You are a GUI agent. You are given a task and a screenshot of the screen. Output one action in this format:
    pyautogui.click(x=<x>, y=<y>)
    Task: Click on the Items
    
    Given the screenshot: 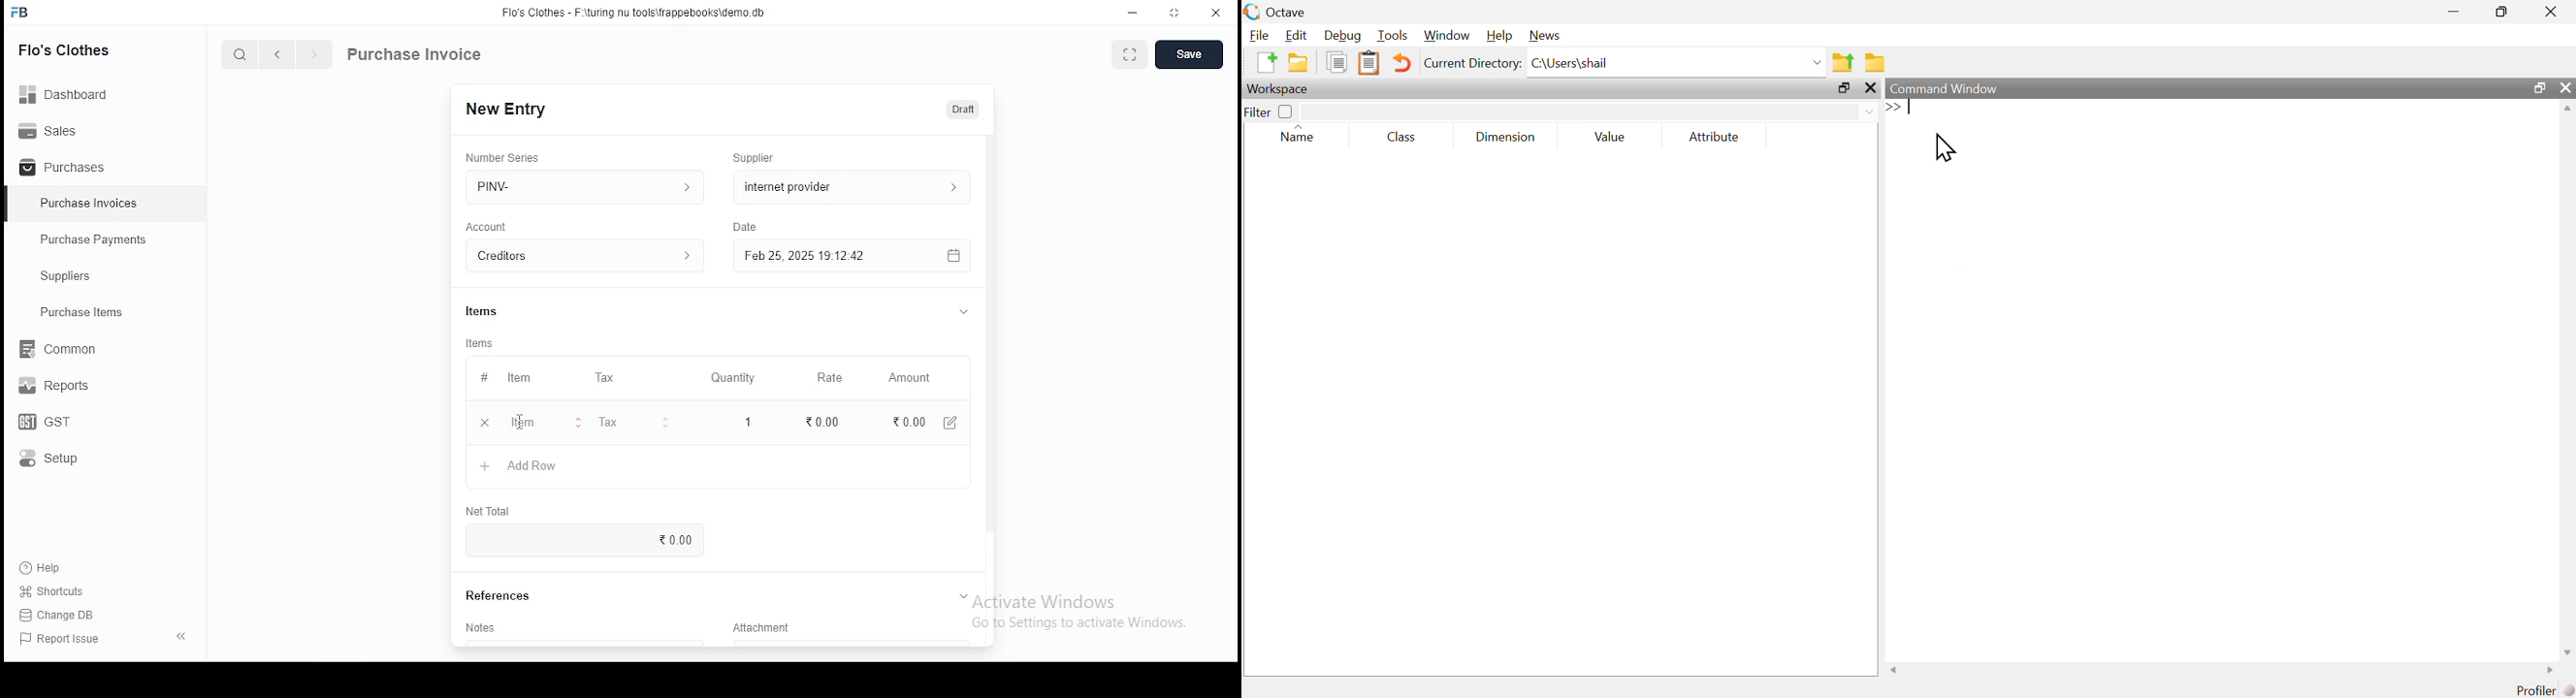 What is the action you would take?
    pyautogui.click(x=480, y=343)
    